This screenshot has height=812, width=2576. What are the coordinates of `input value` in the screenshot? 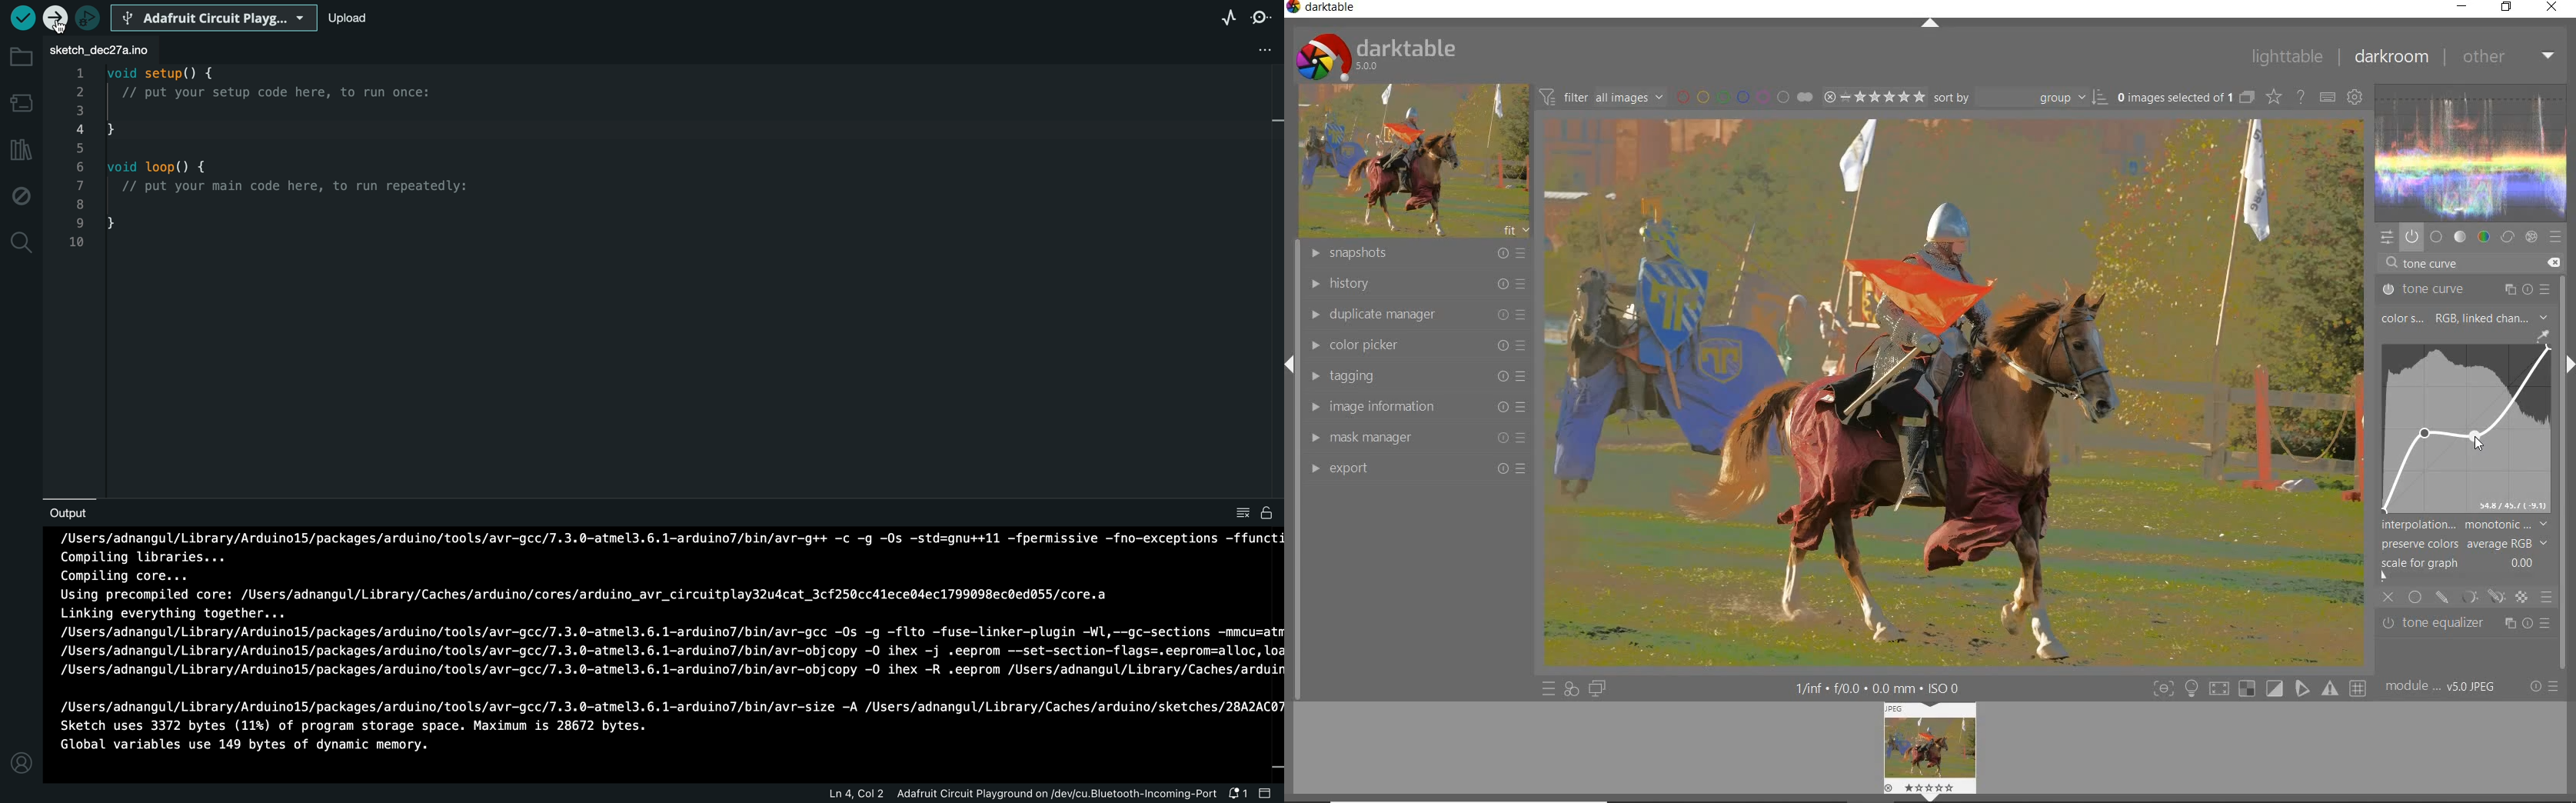 It's located at (2434, 265).